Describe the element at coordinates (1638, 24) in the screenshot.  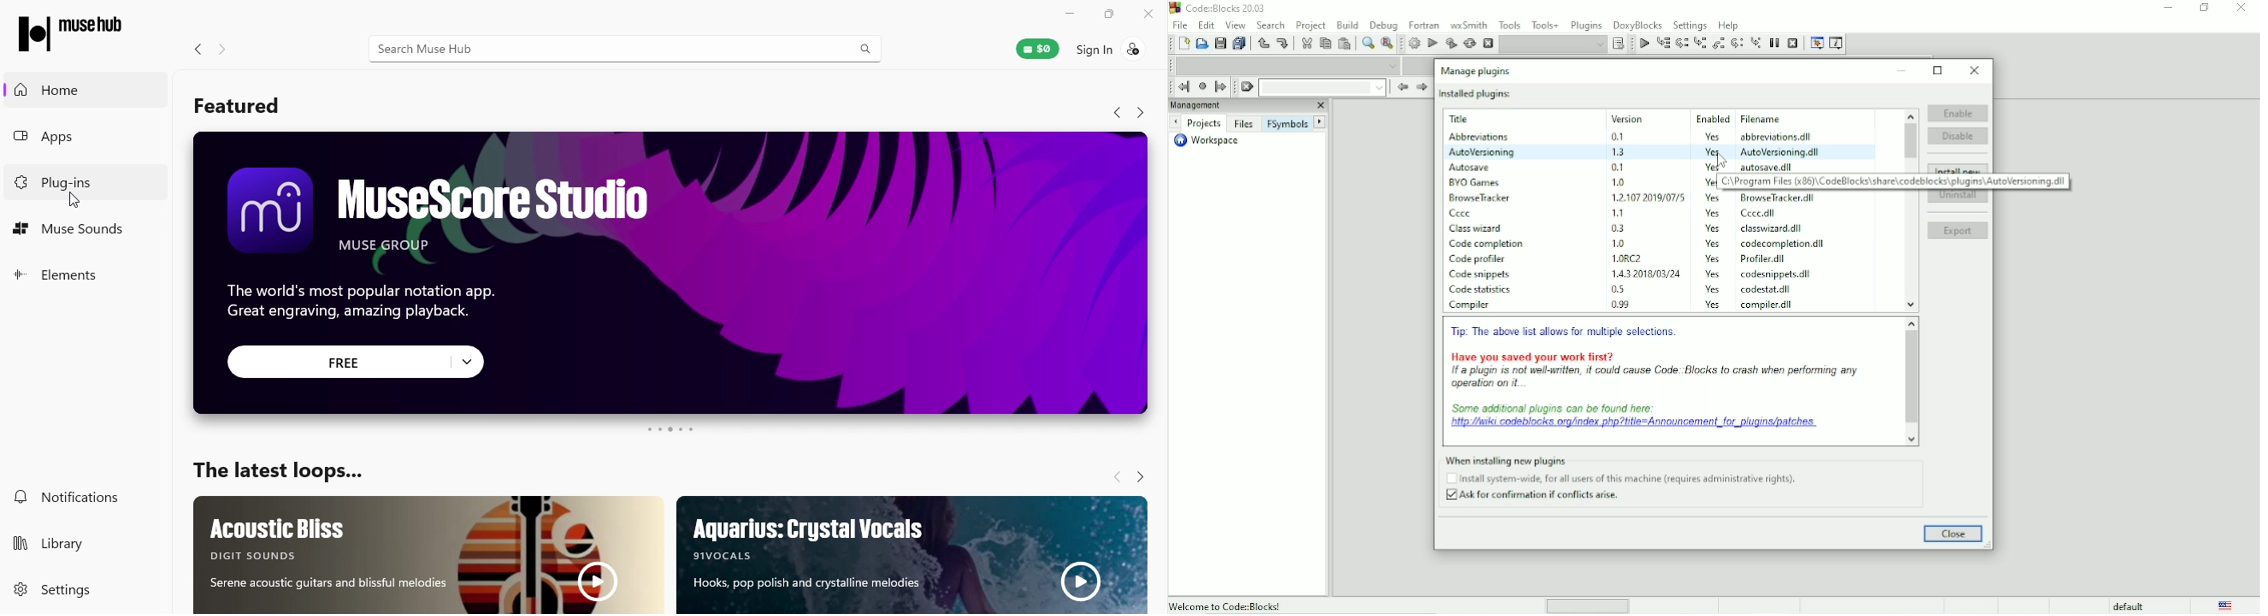
I see `DoxyBlocks` at that location.